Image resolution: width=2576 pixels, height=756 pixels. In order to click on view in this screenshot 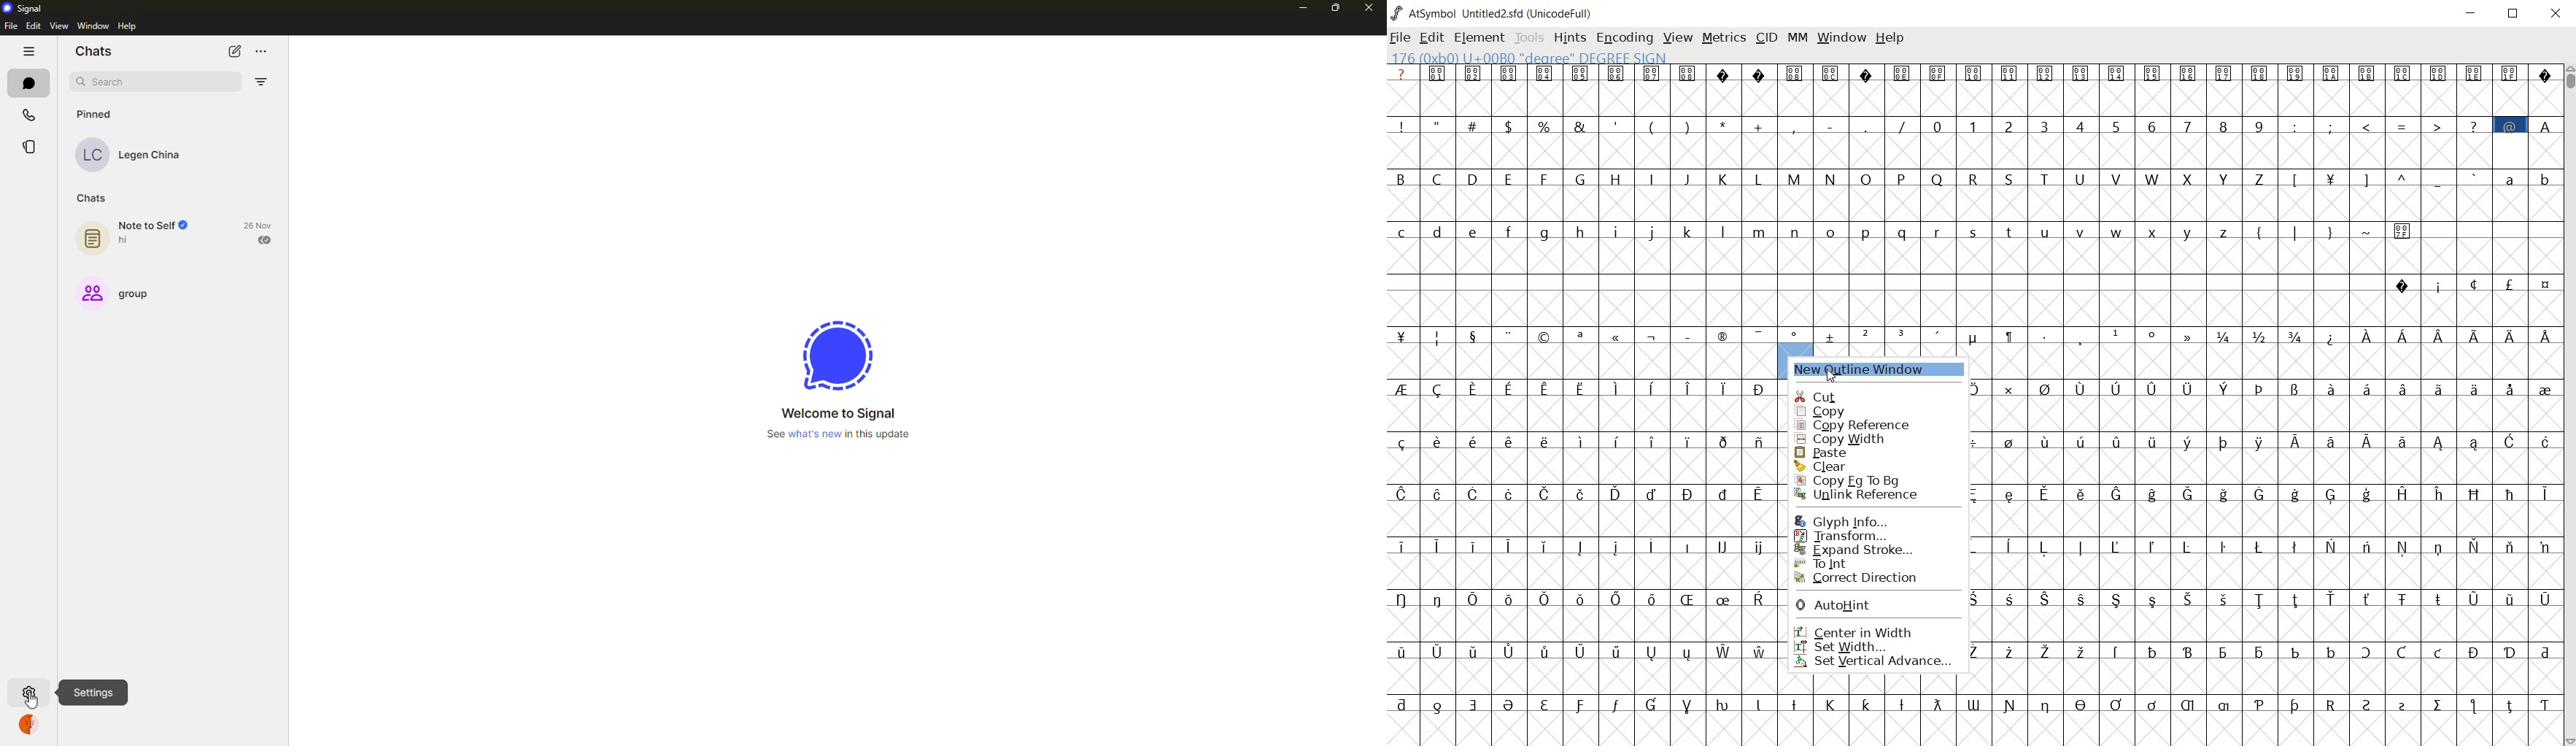, I will do `click(59, 26)`.